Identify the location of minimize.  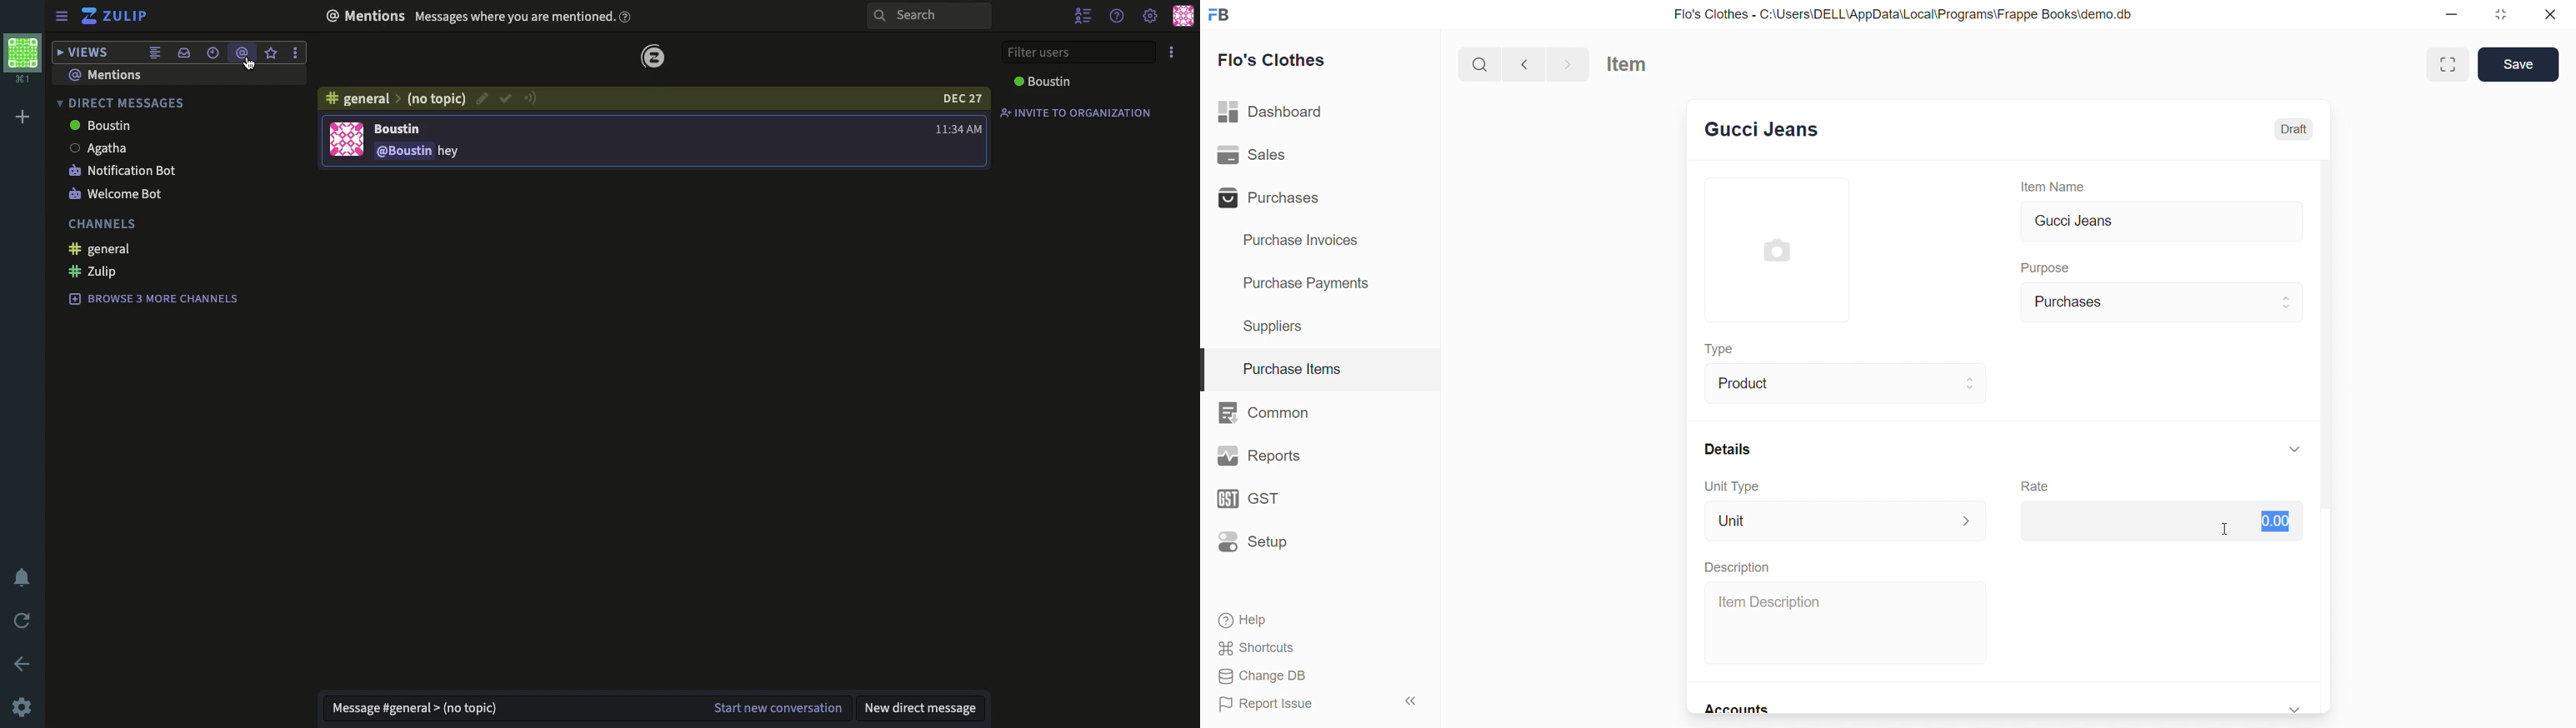
(2458, 14).